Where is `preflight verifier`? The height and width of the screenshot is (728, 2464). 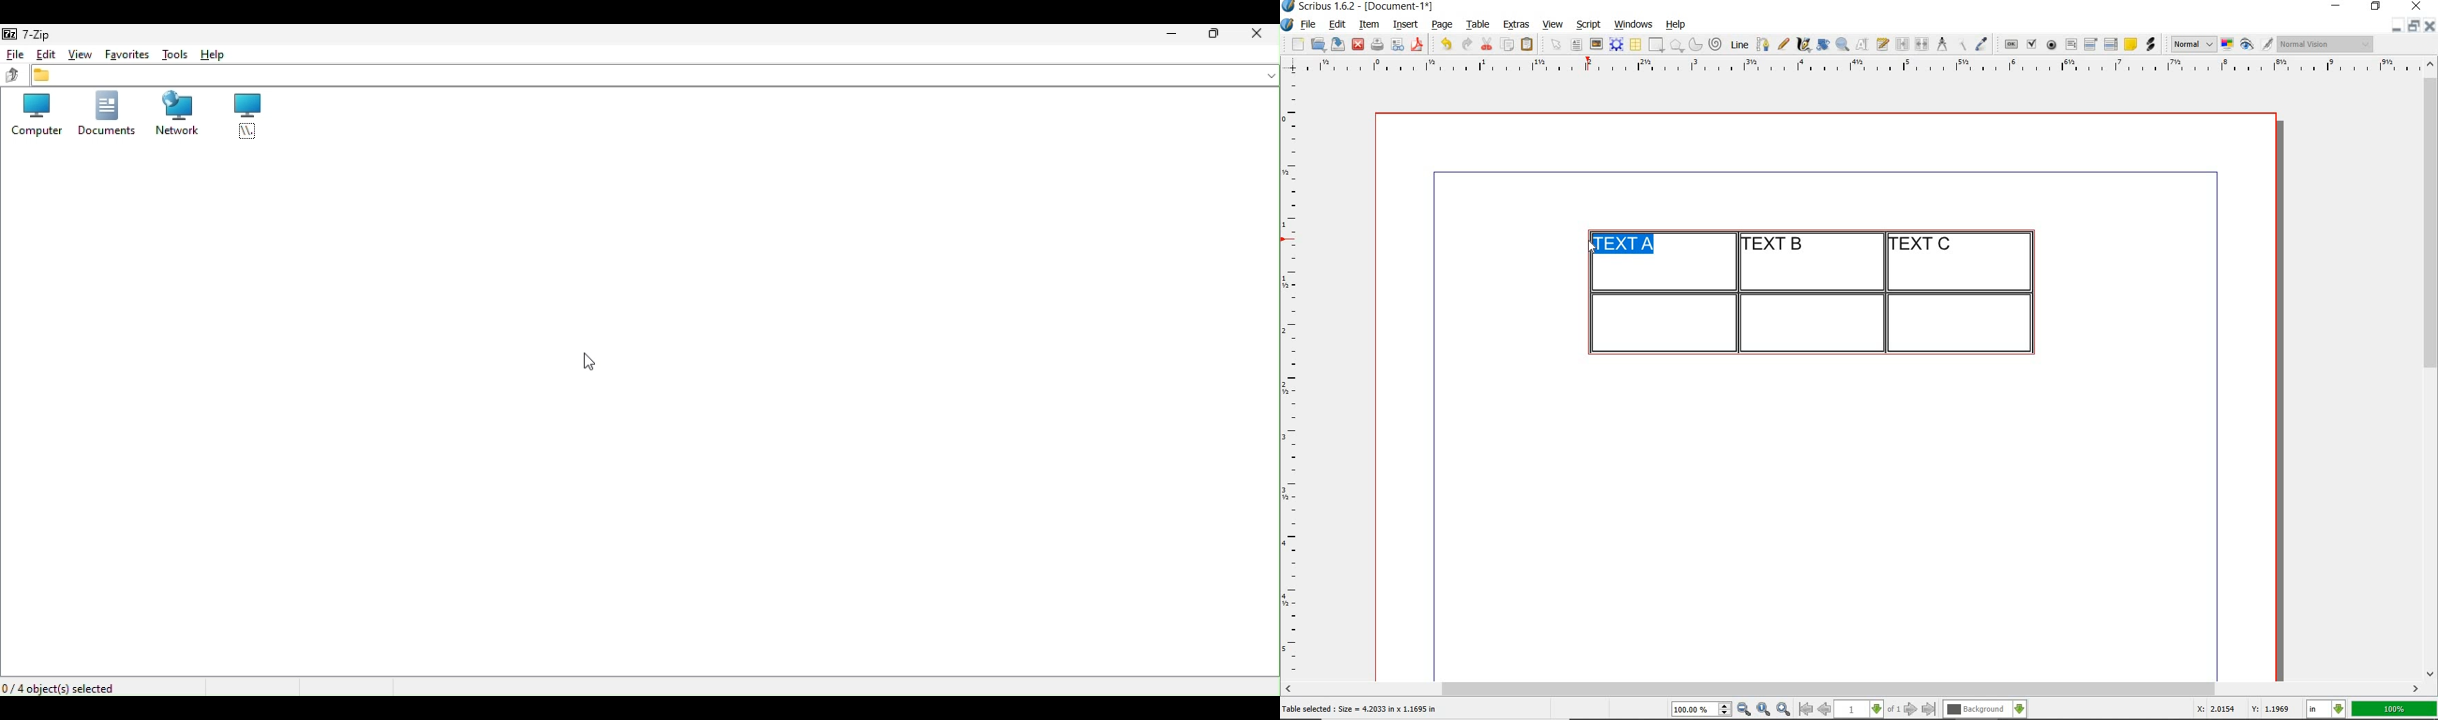 preflight verifier is located at coordinates (1398, 46).